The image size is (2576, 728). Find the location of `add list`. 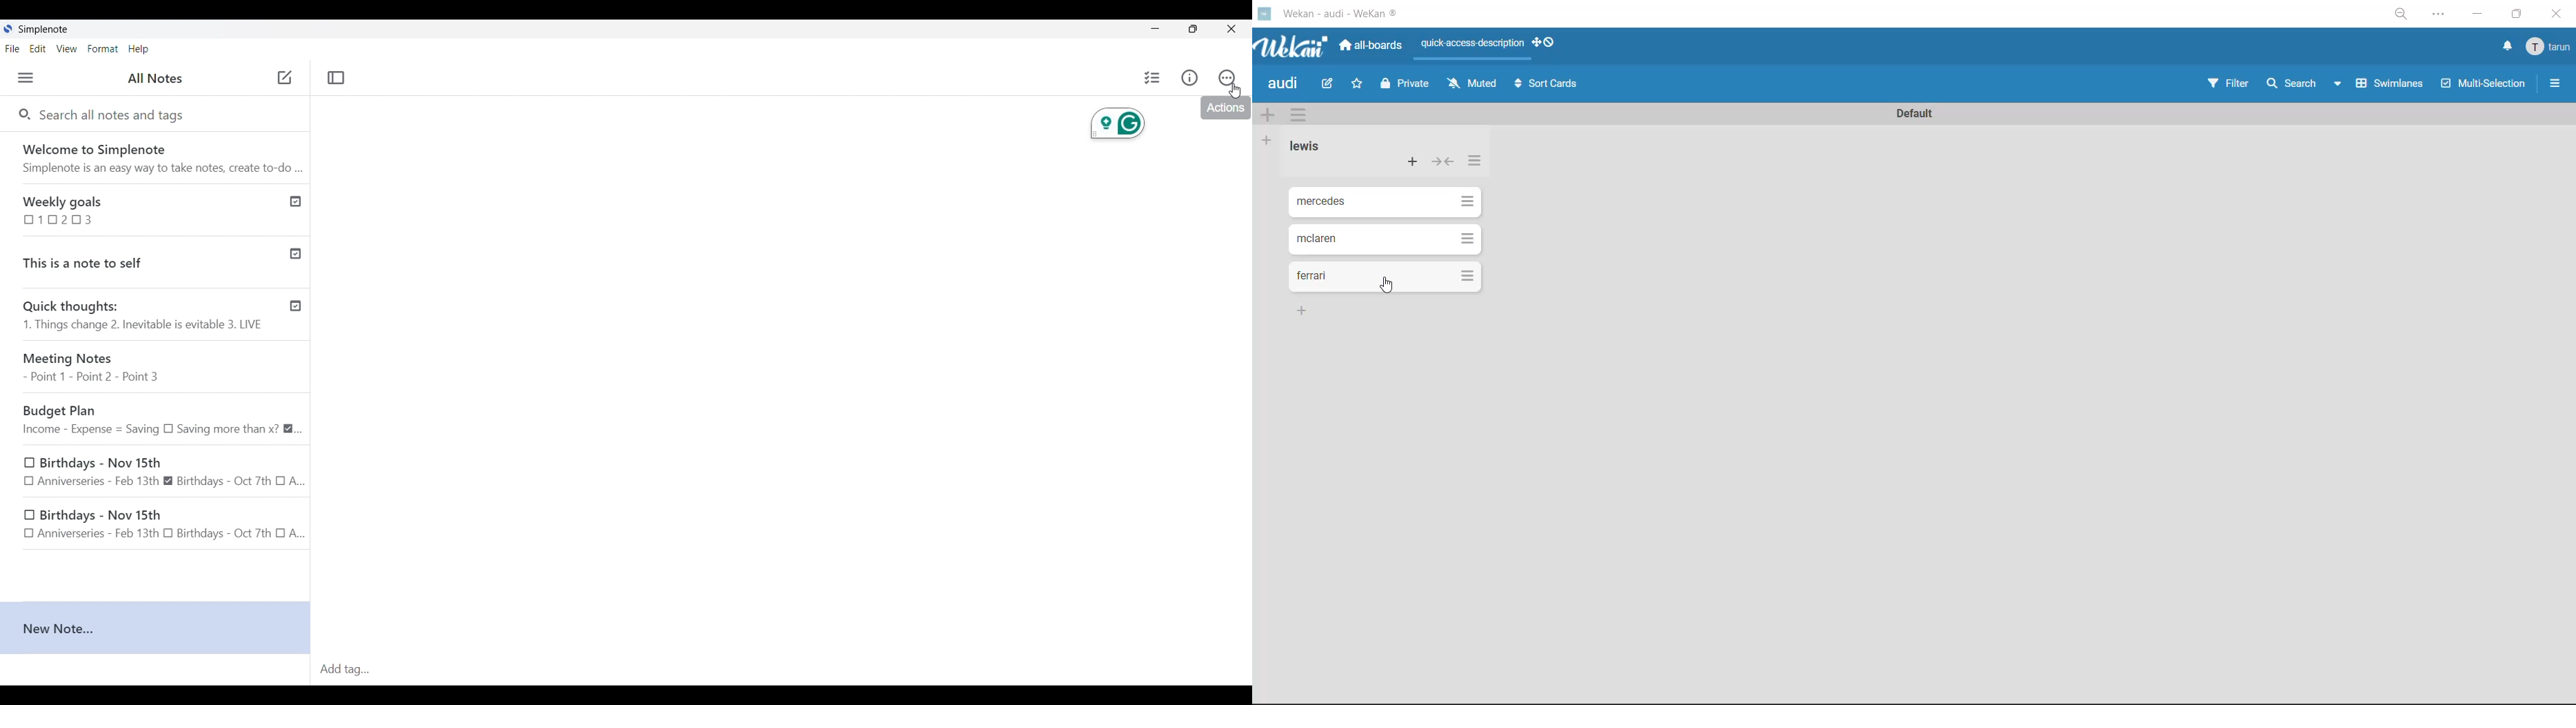

add list is located at coordinates (1267, 143).